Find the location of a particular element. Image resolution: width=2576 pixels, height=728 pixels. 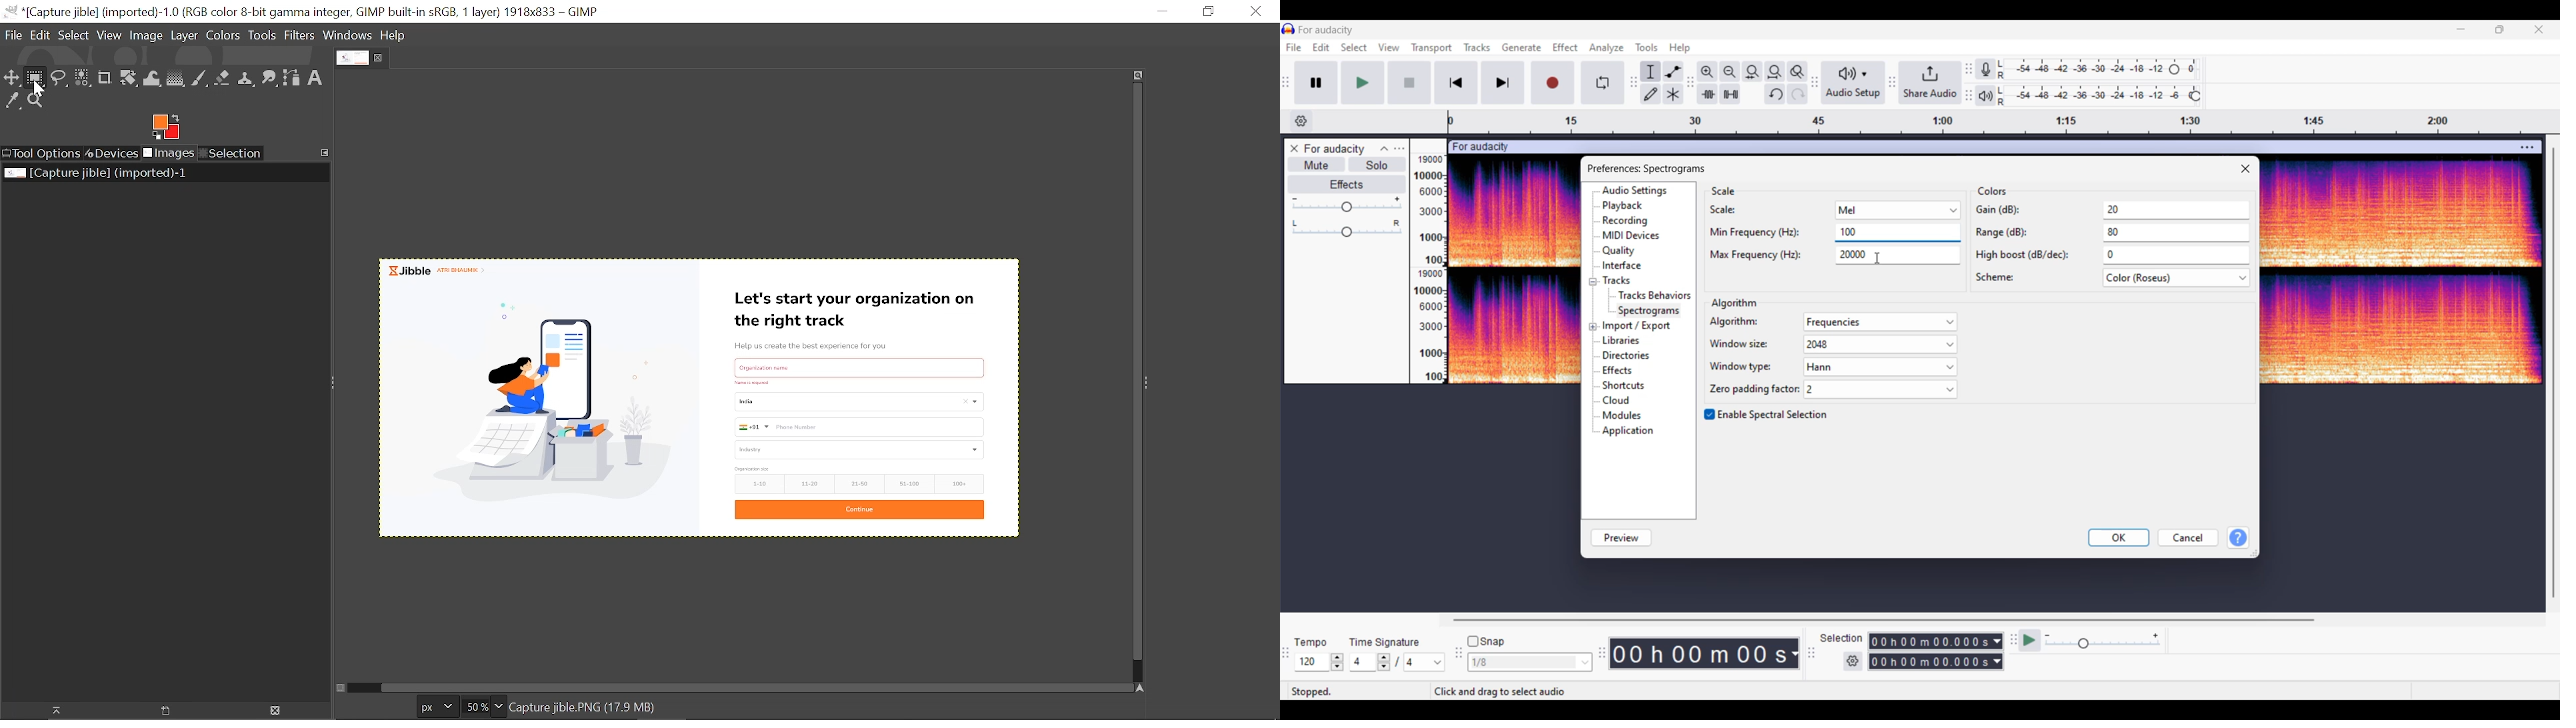

Section title is located at coordinates (1733, 303).